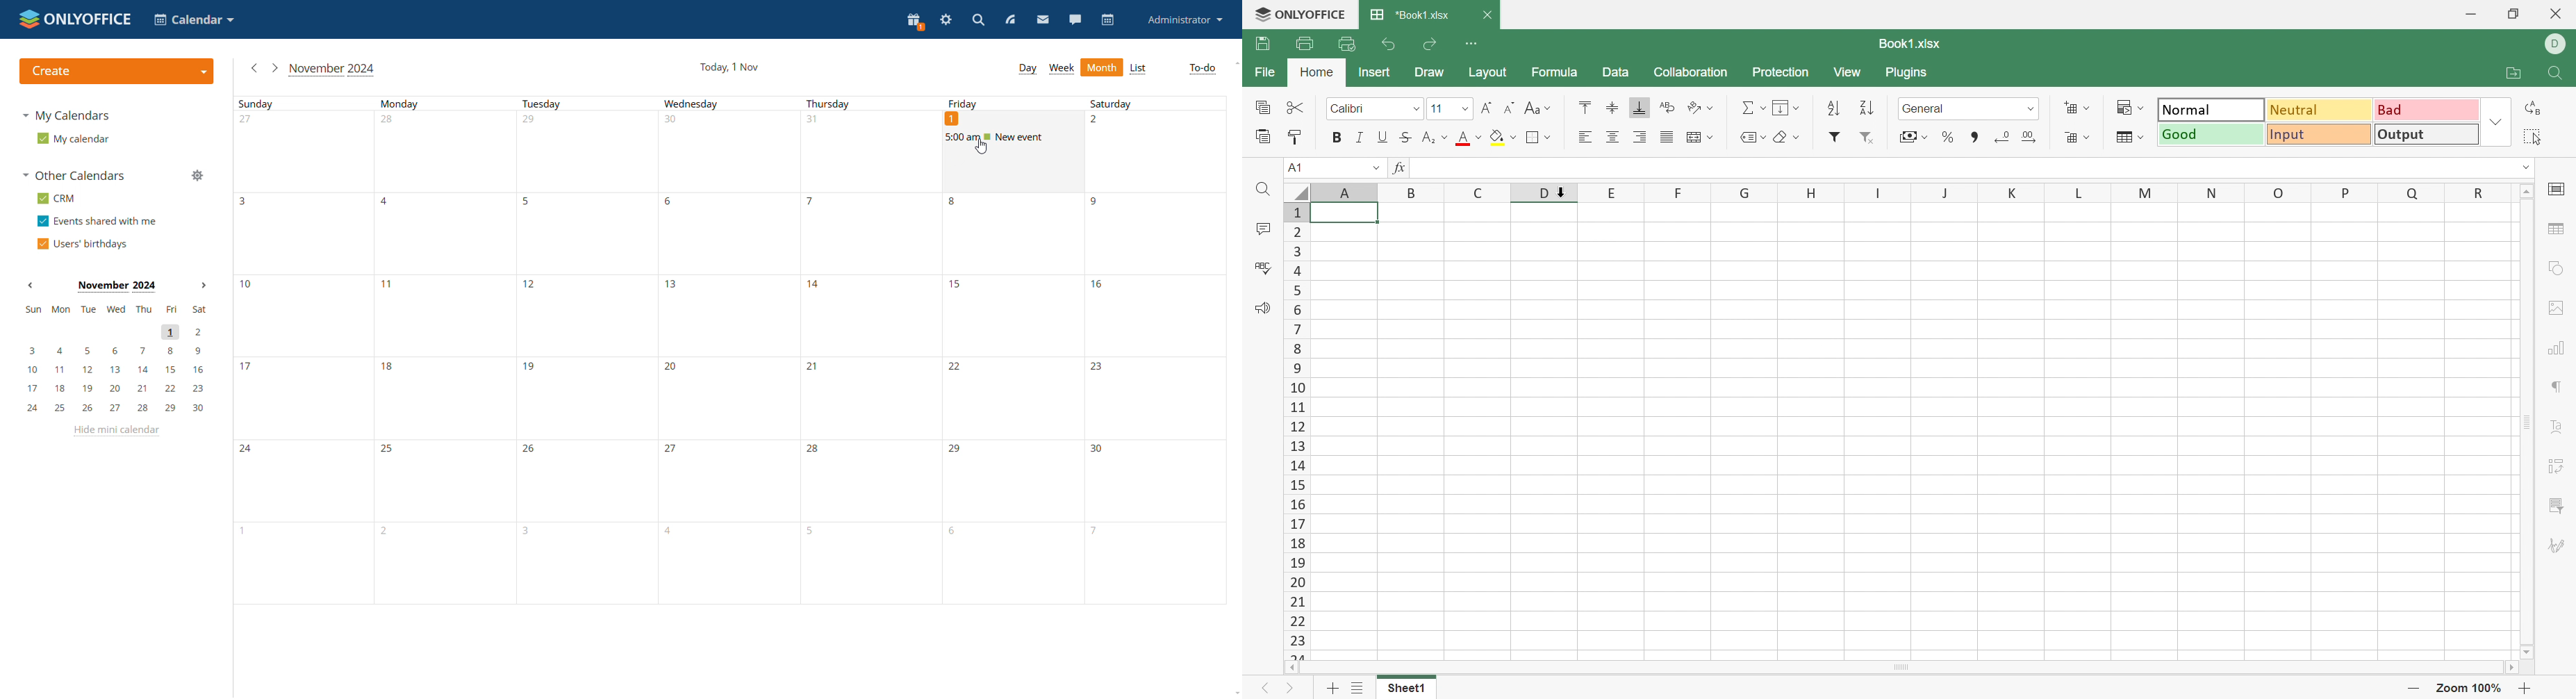  Describe the element at coordinates (2500, 118) in the screenshot. I see `Drop Down` at that location.